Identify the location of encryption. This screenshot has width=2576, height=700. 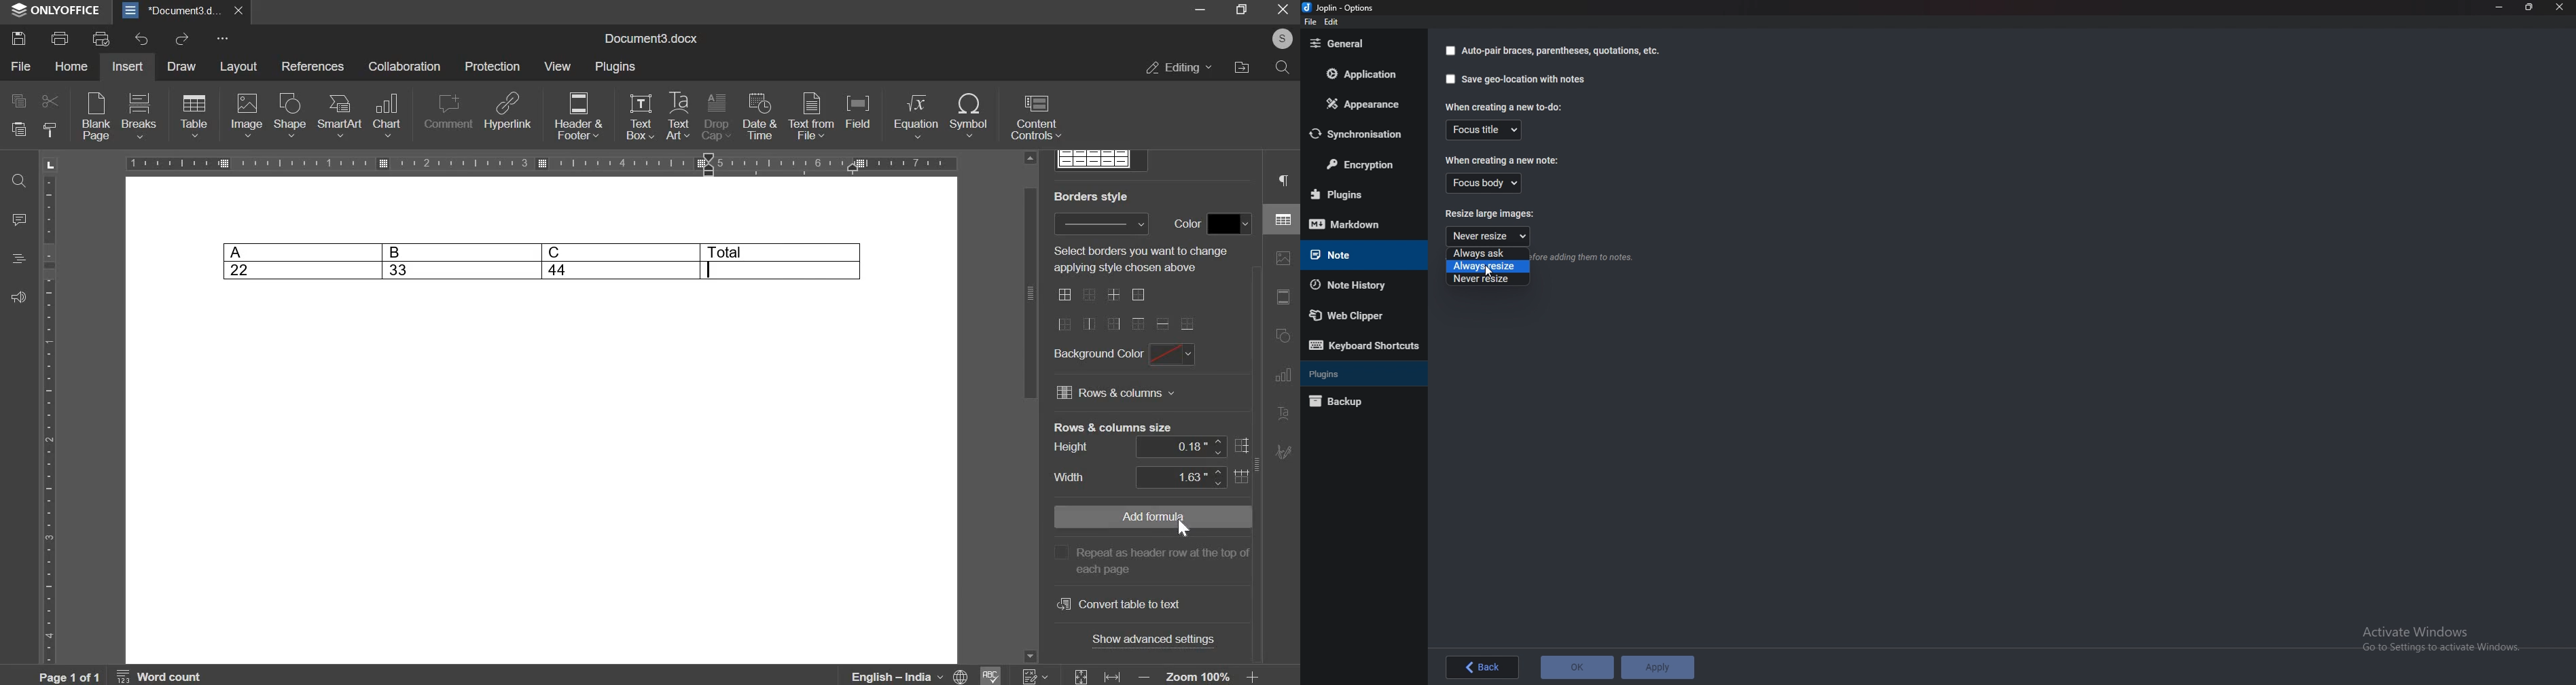
(1360, 162).